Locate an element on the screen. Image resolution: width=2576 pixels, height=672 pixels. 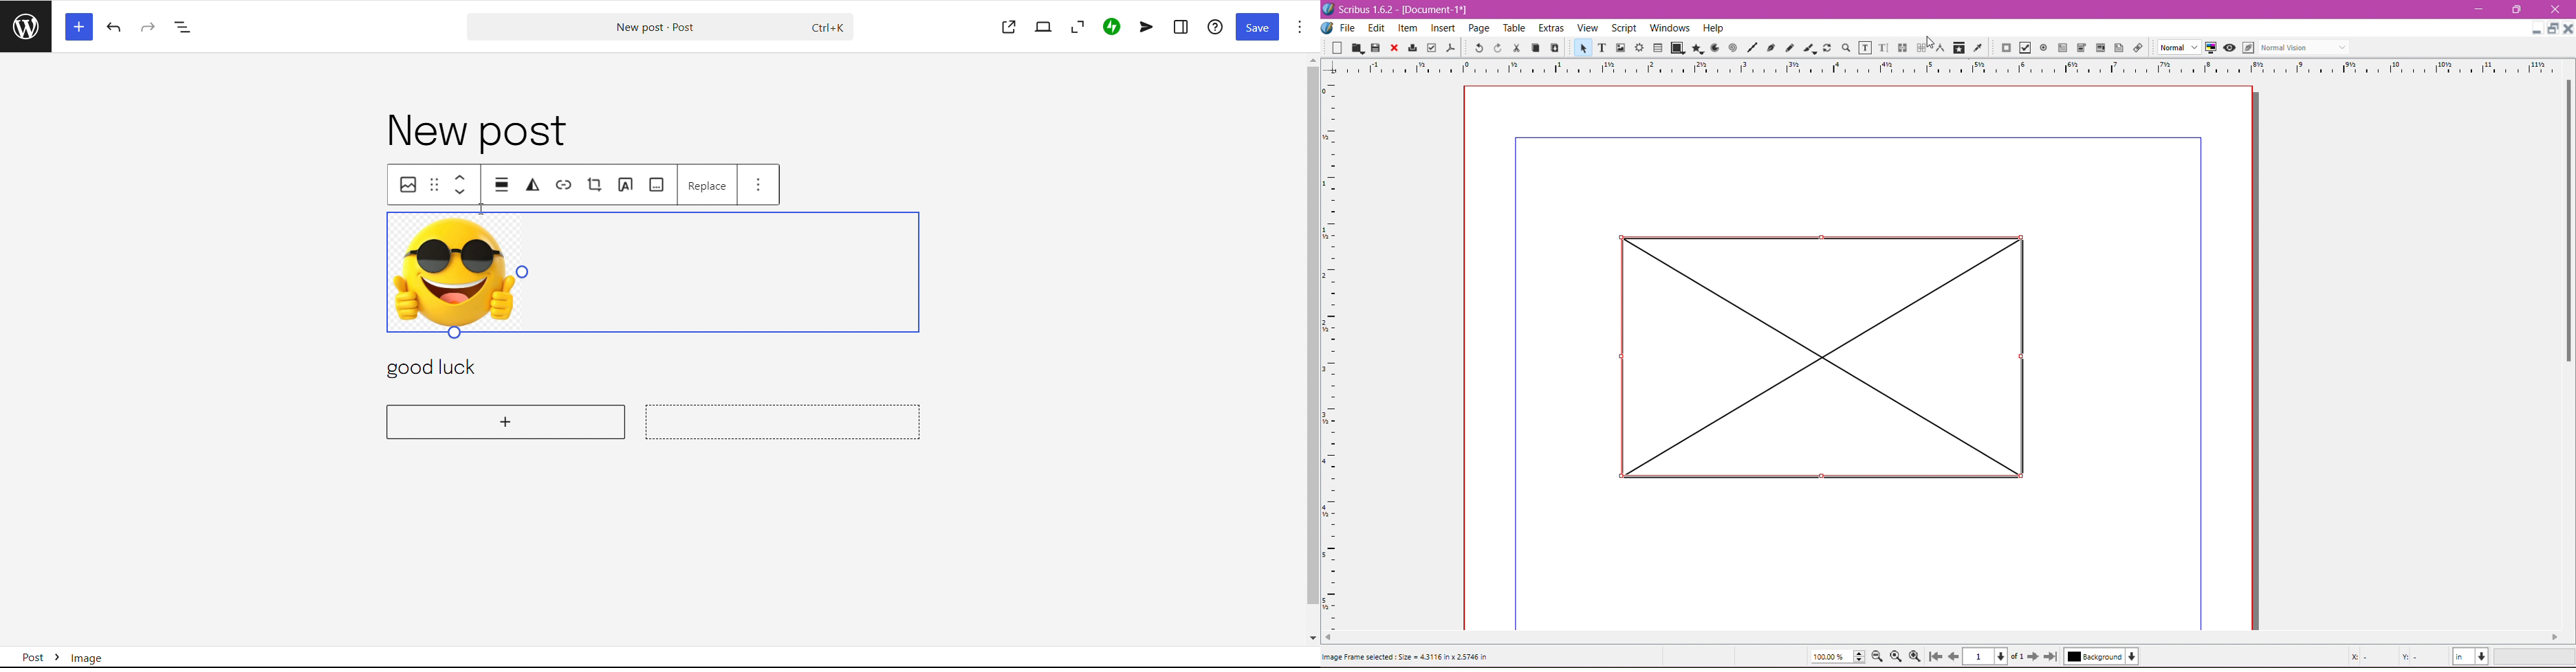
Select the image preview quality is located at coordinates (2176, 47).